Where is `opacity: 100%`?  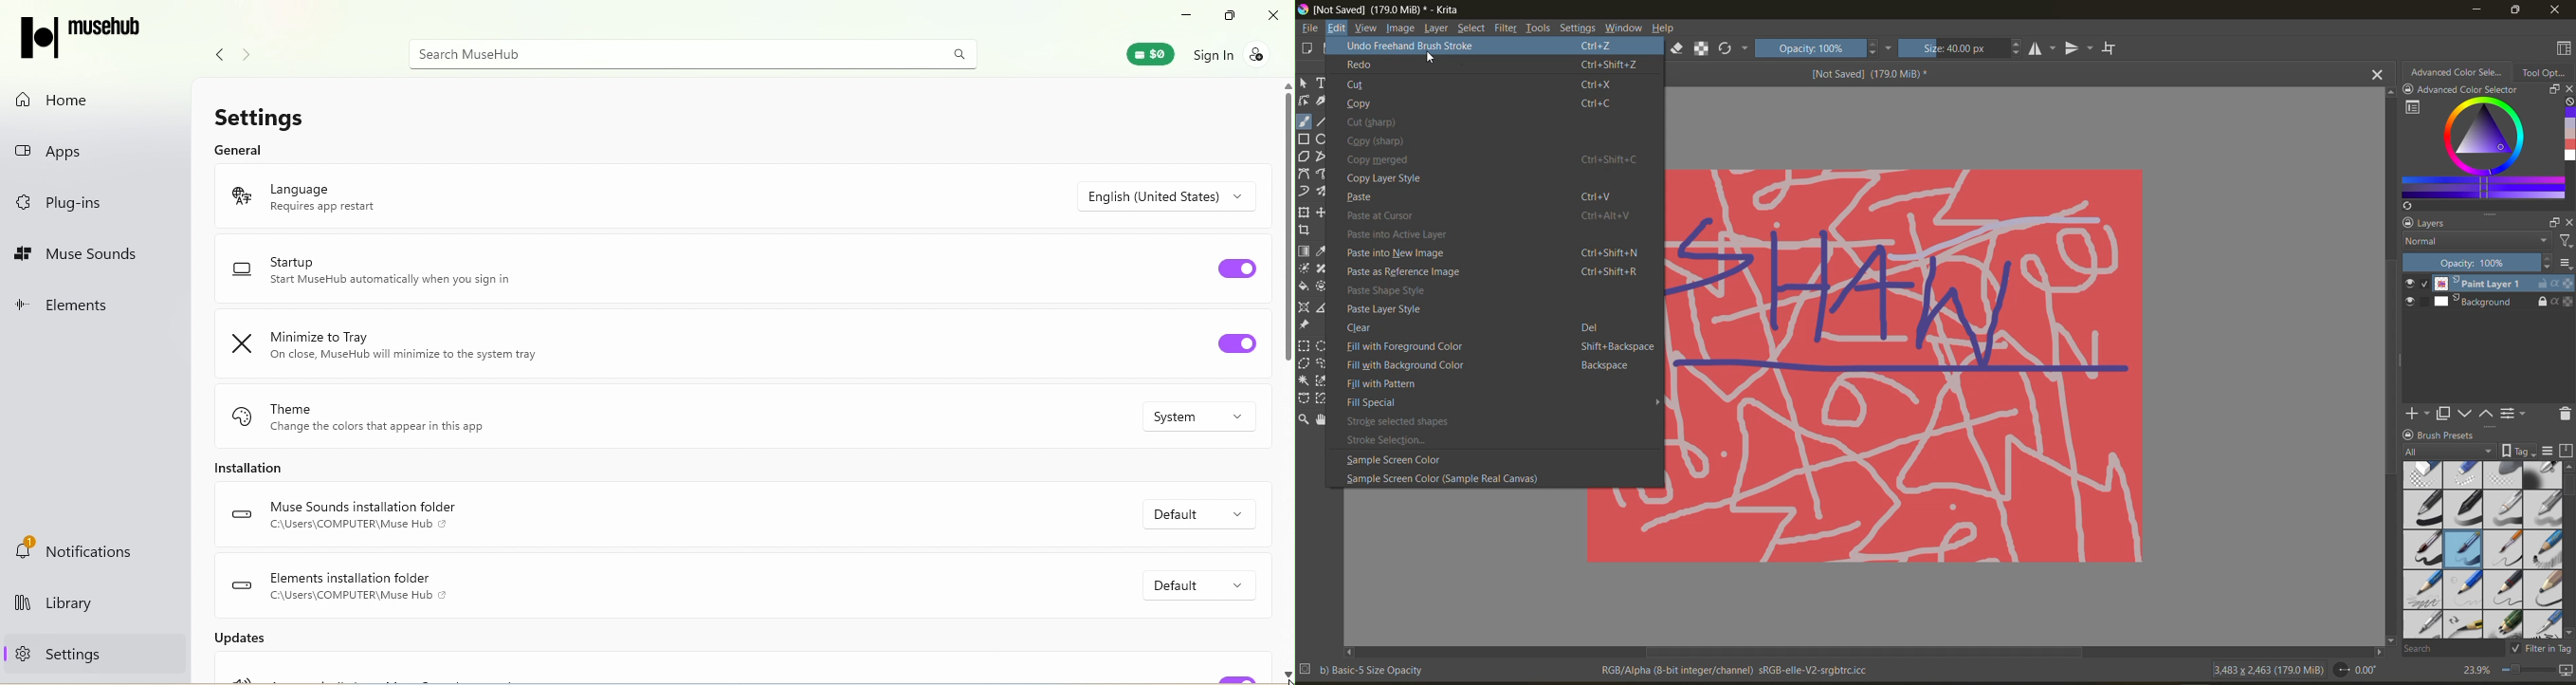
opacity: 100% is located at coordinates (1824, 48).